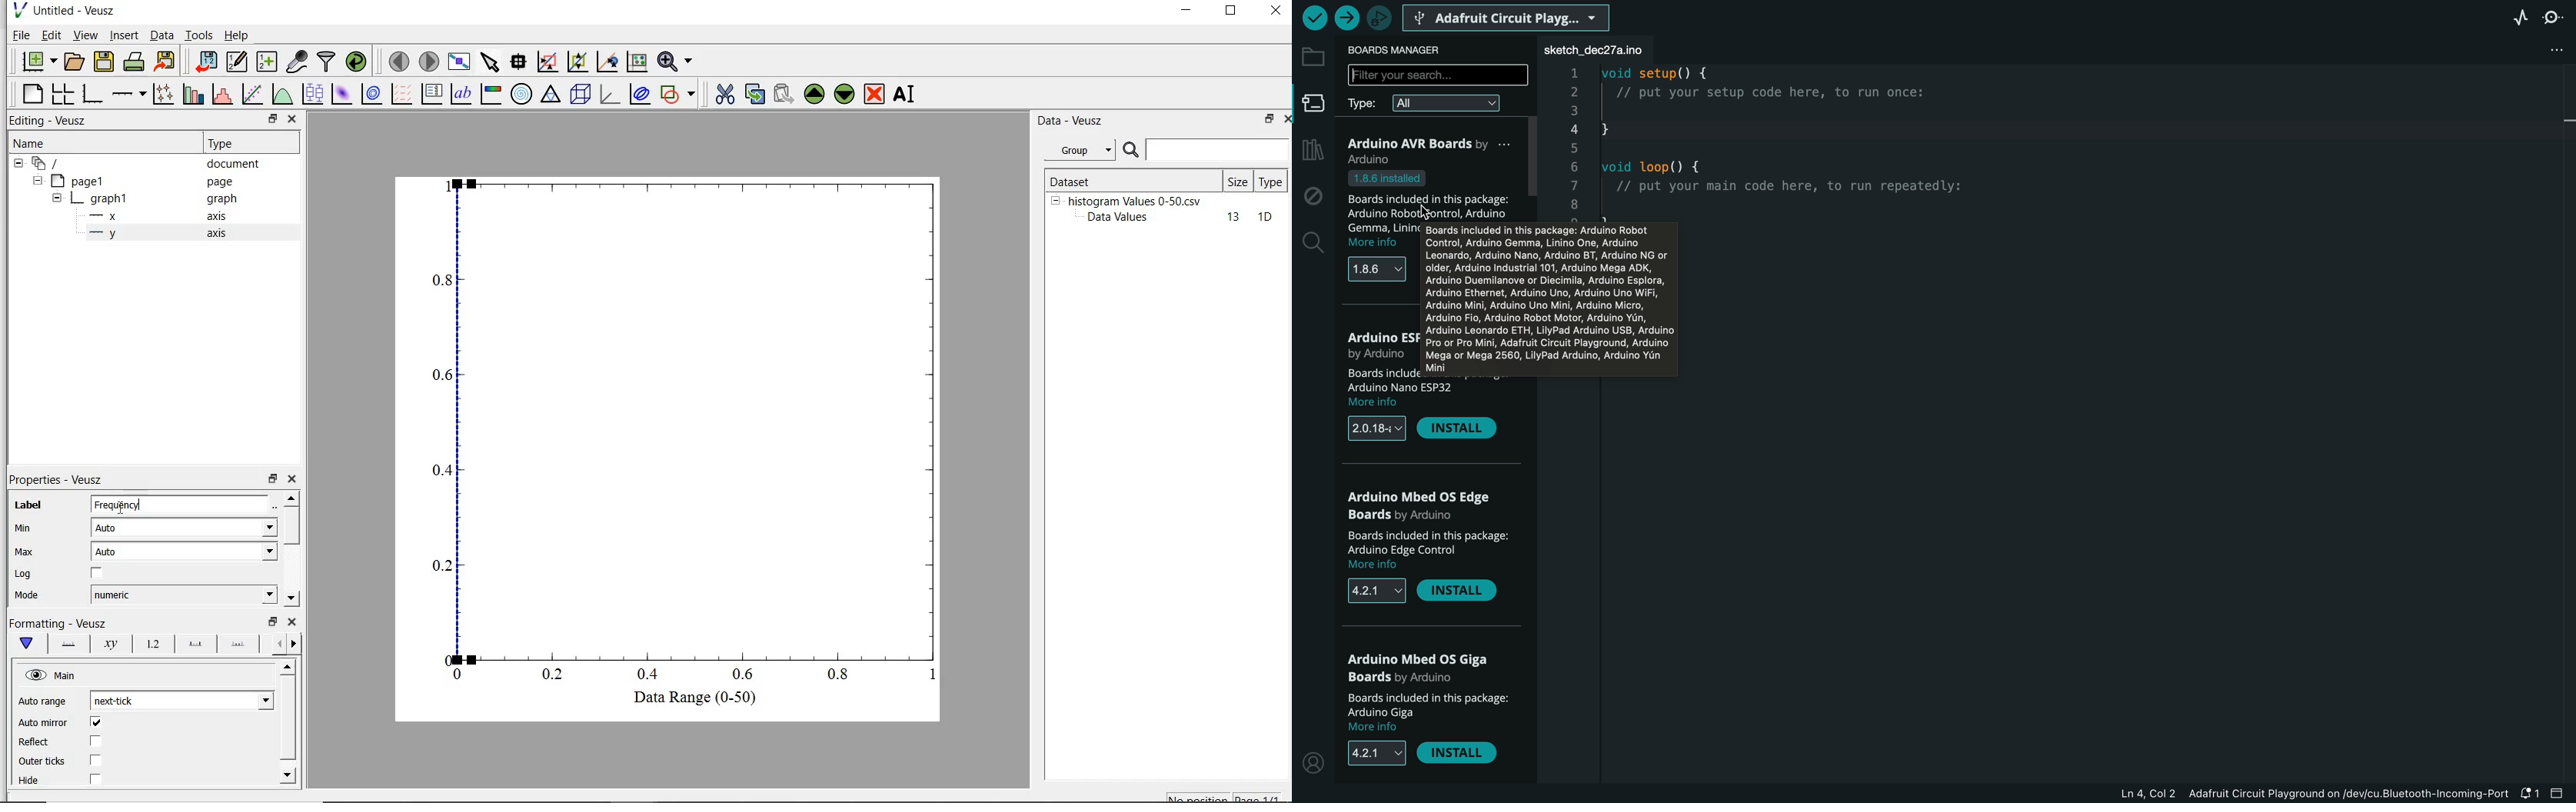 Image resolution: width=2576 pixels, height=812 pixels. Describe the element at coordinates (287, 718) in the screenshot. I see `vertical scrollbar` at that location.